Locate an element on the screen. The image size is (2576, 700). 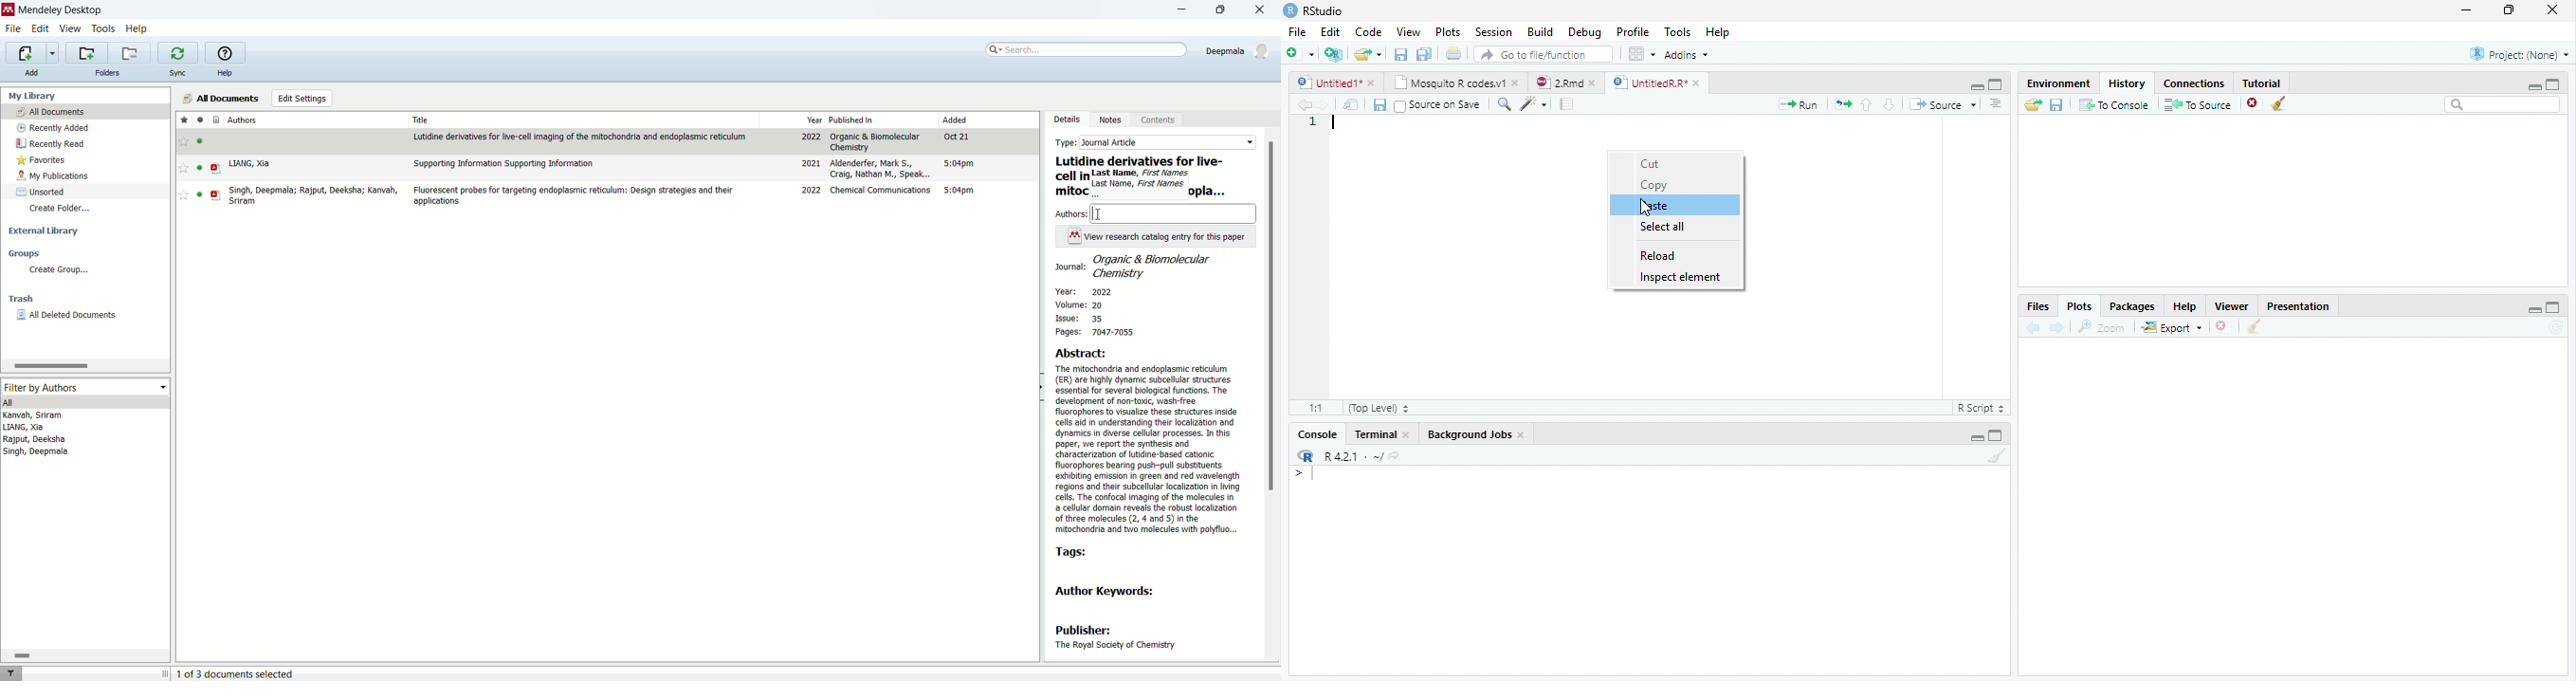
view is located at coordinates (71, 30).